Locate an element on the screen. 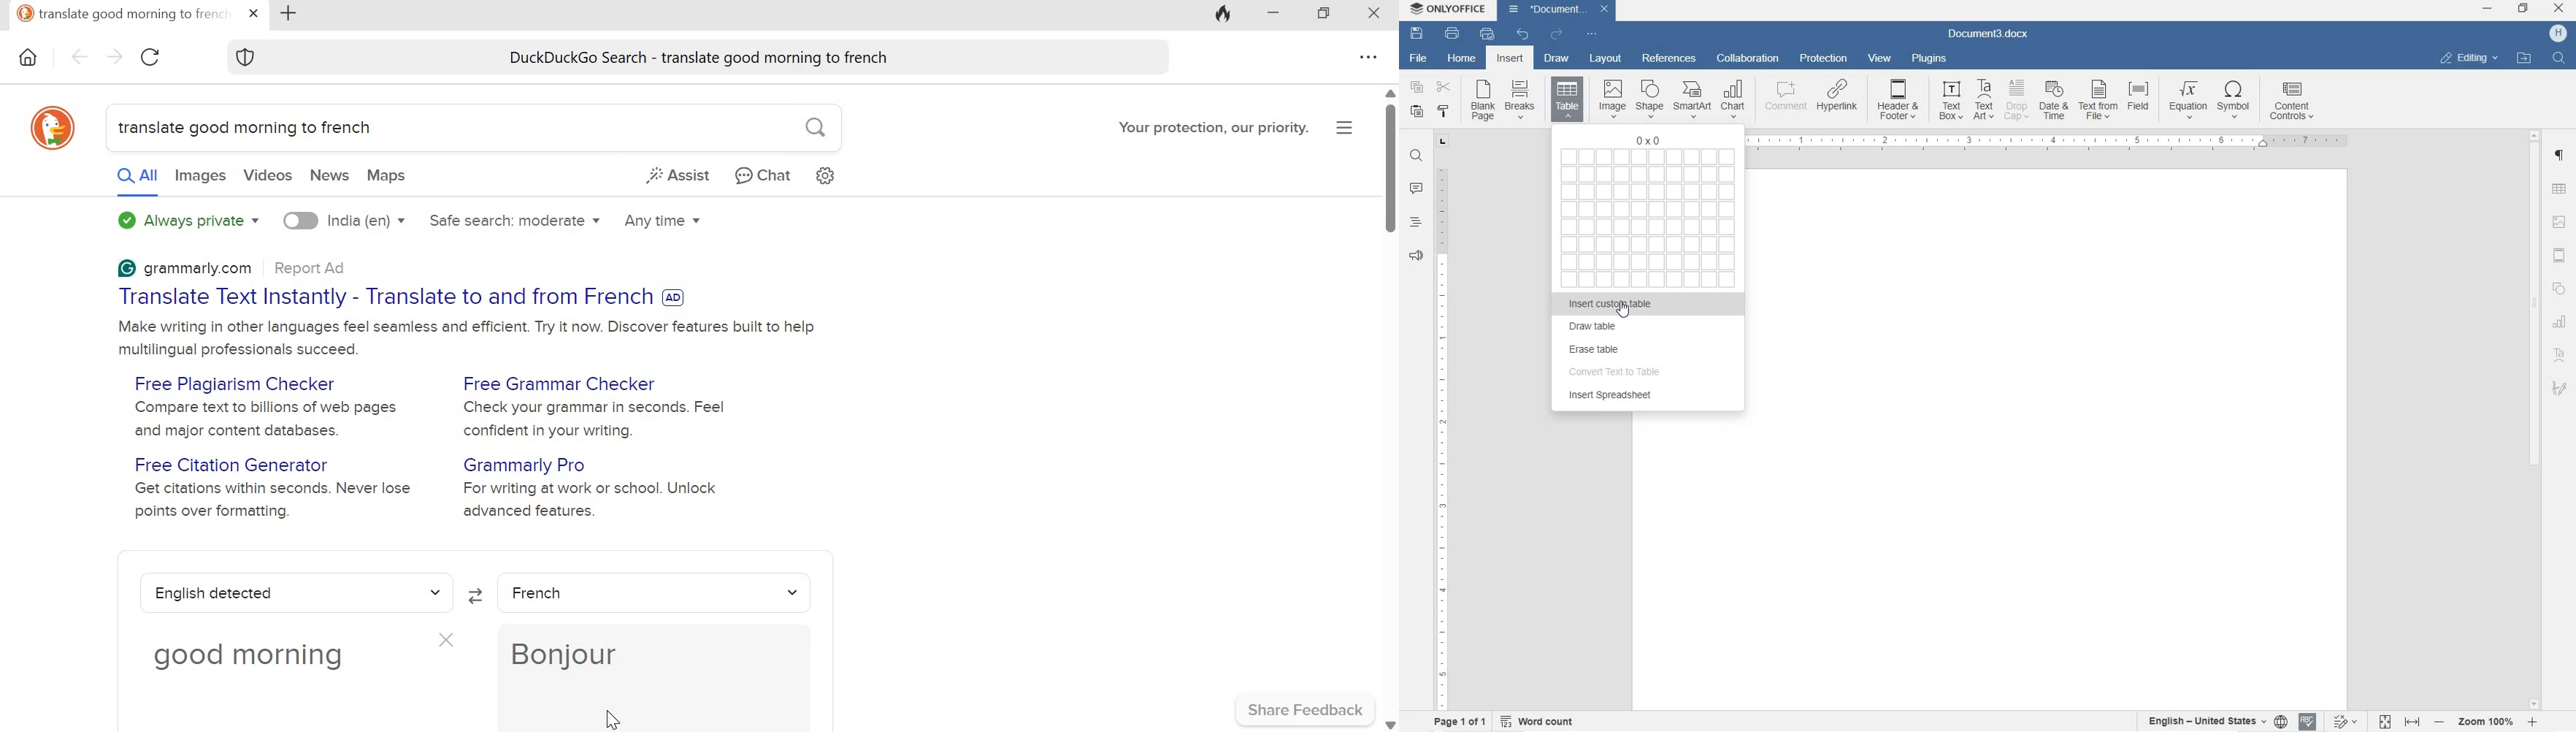 This screenshot has height=756, width=2576. HOME is located at coordinates (1463, 57).